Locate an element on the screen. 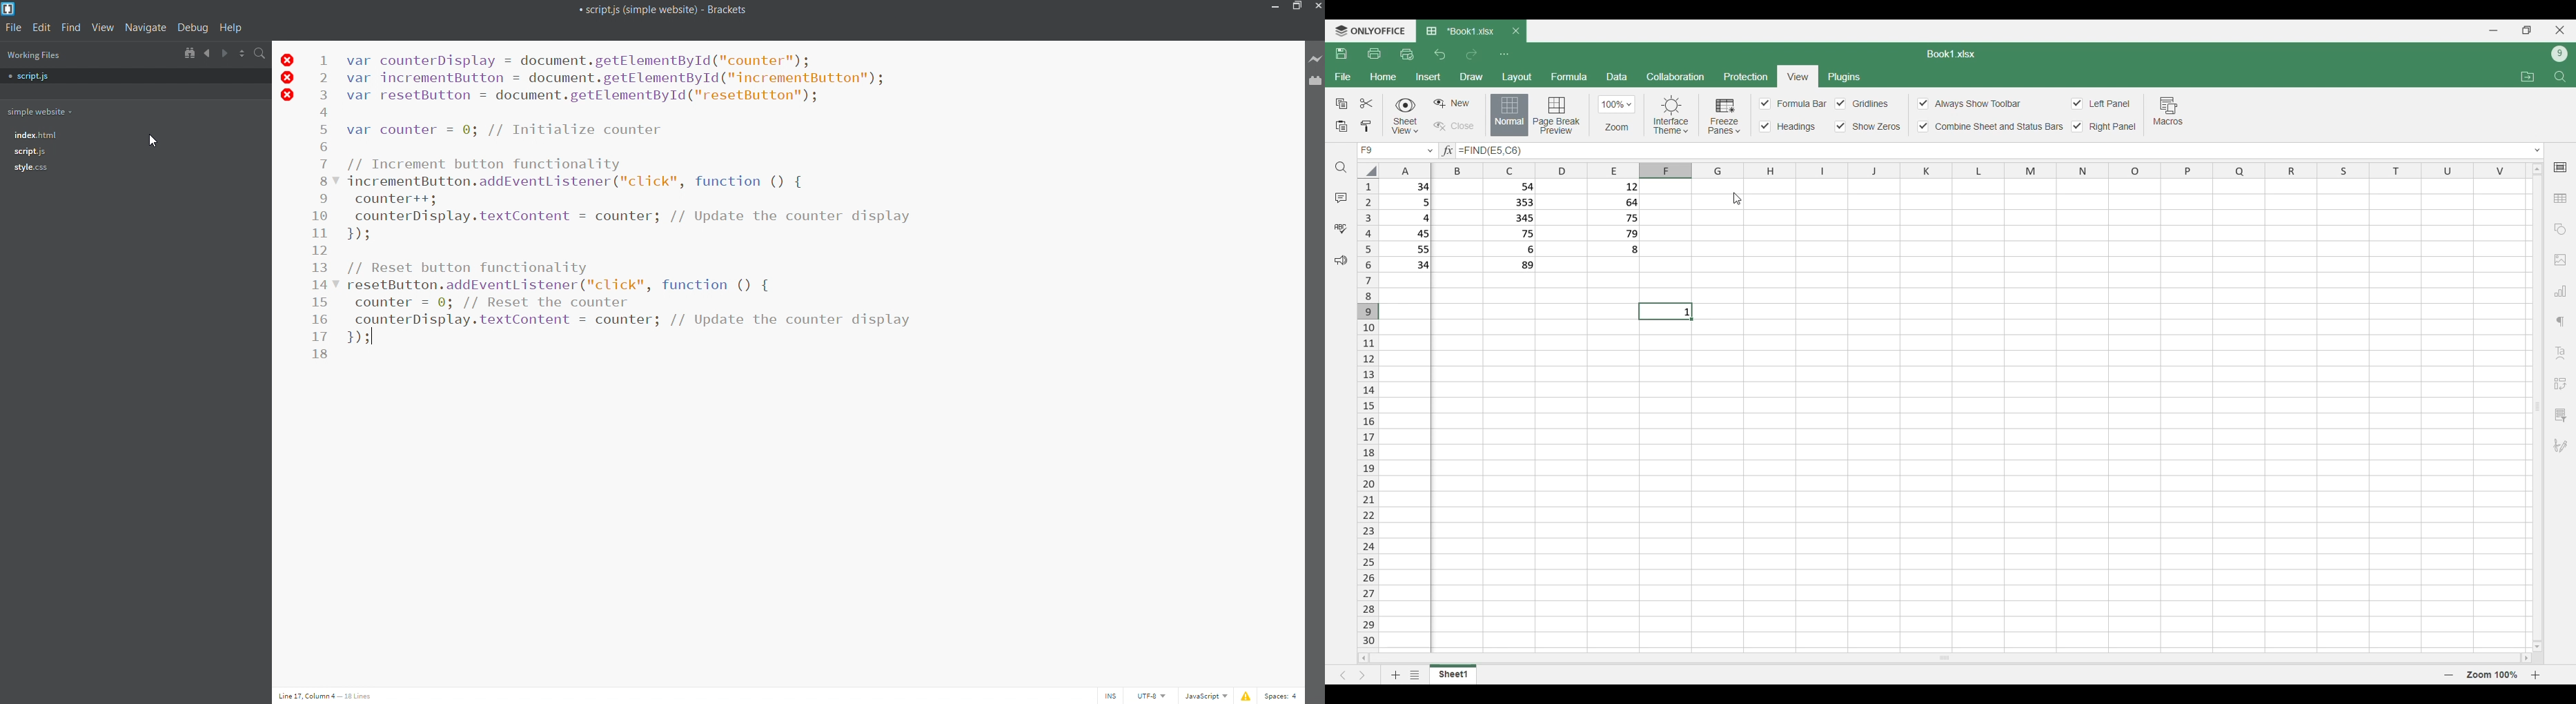  current selection: View menu is located at coordinates (1799, 74).